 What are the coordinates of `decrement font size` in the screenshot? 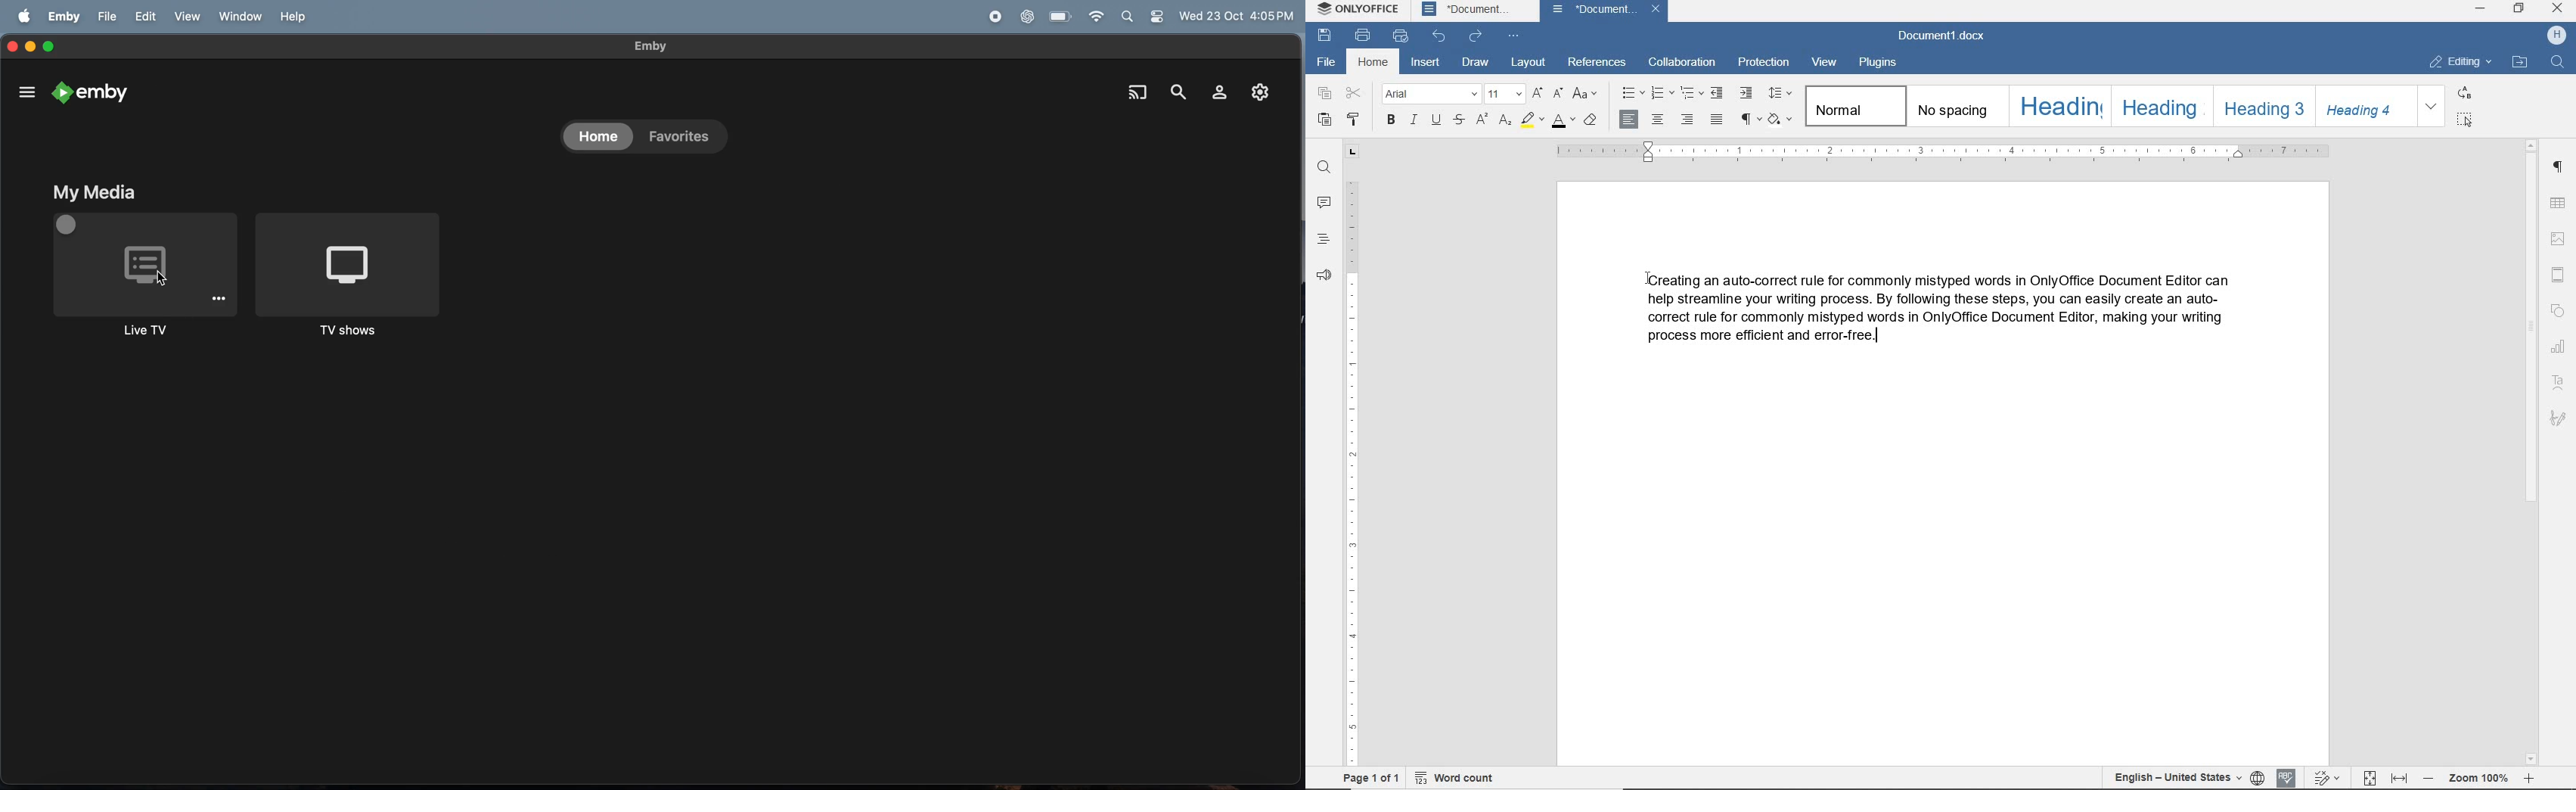 It's located at (1557, 94).